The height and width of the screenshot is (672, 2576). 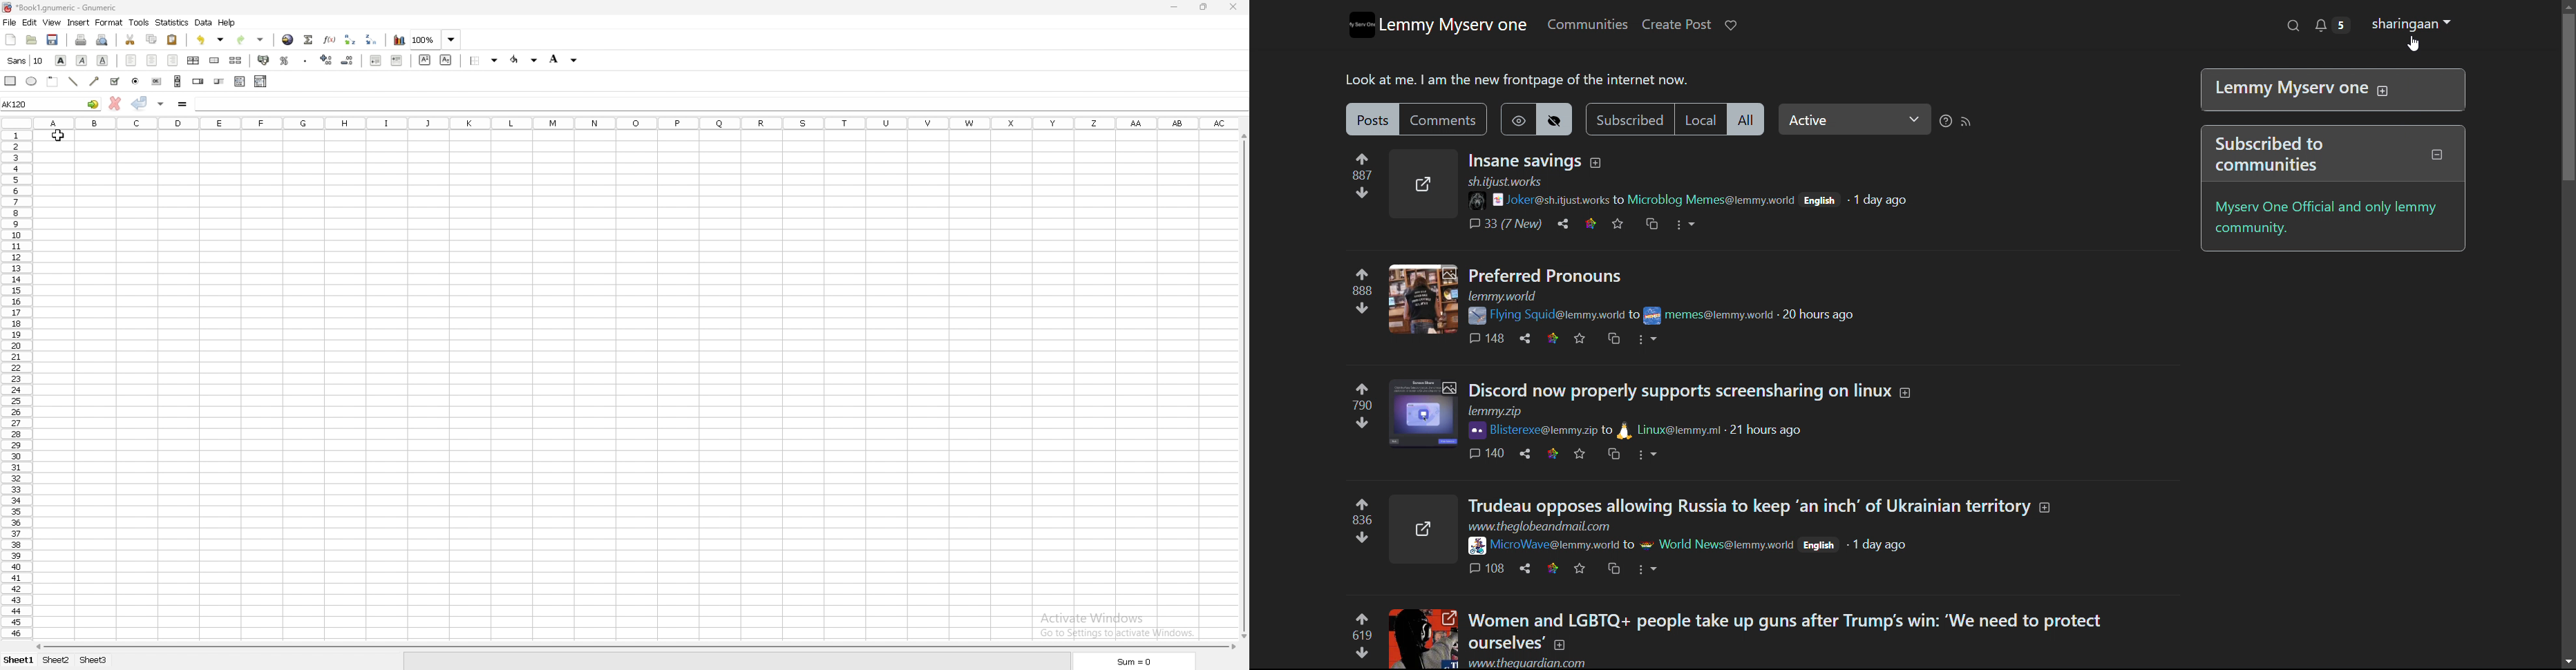 What do you see at coordinates (198, 81) in the screenshot?
I see `spin button` at bounding box center [198, 81].